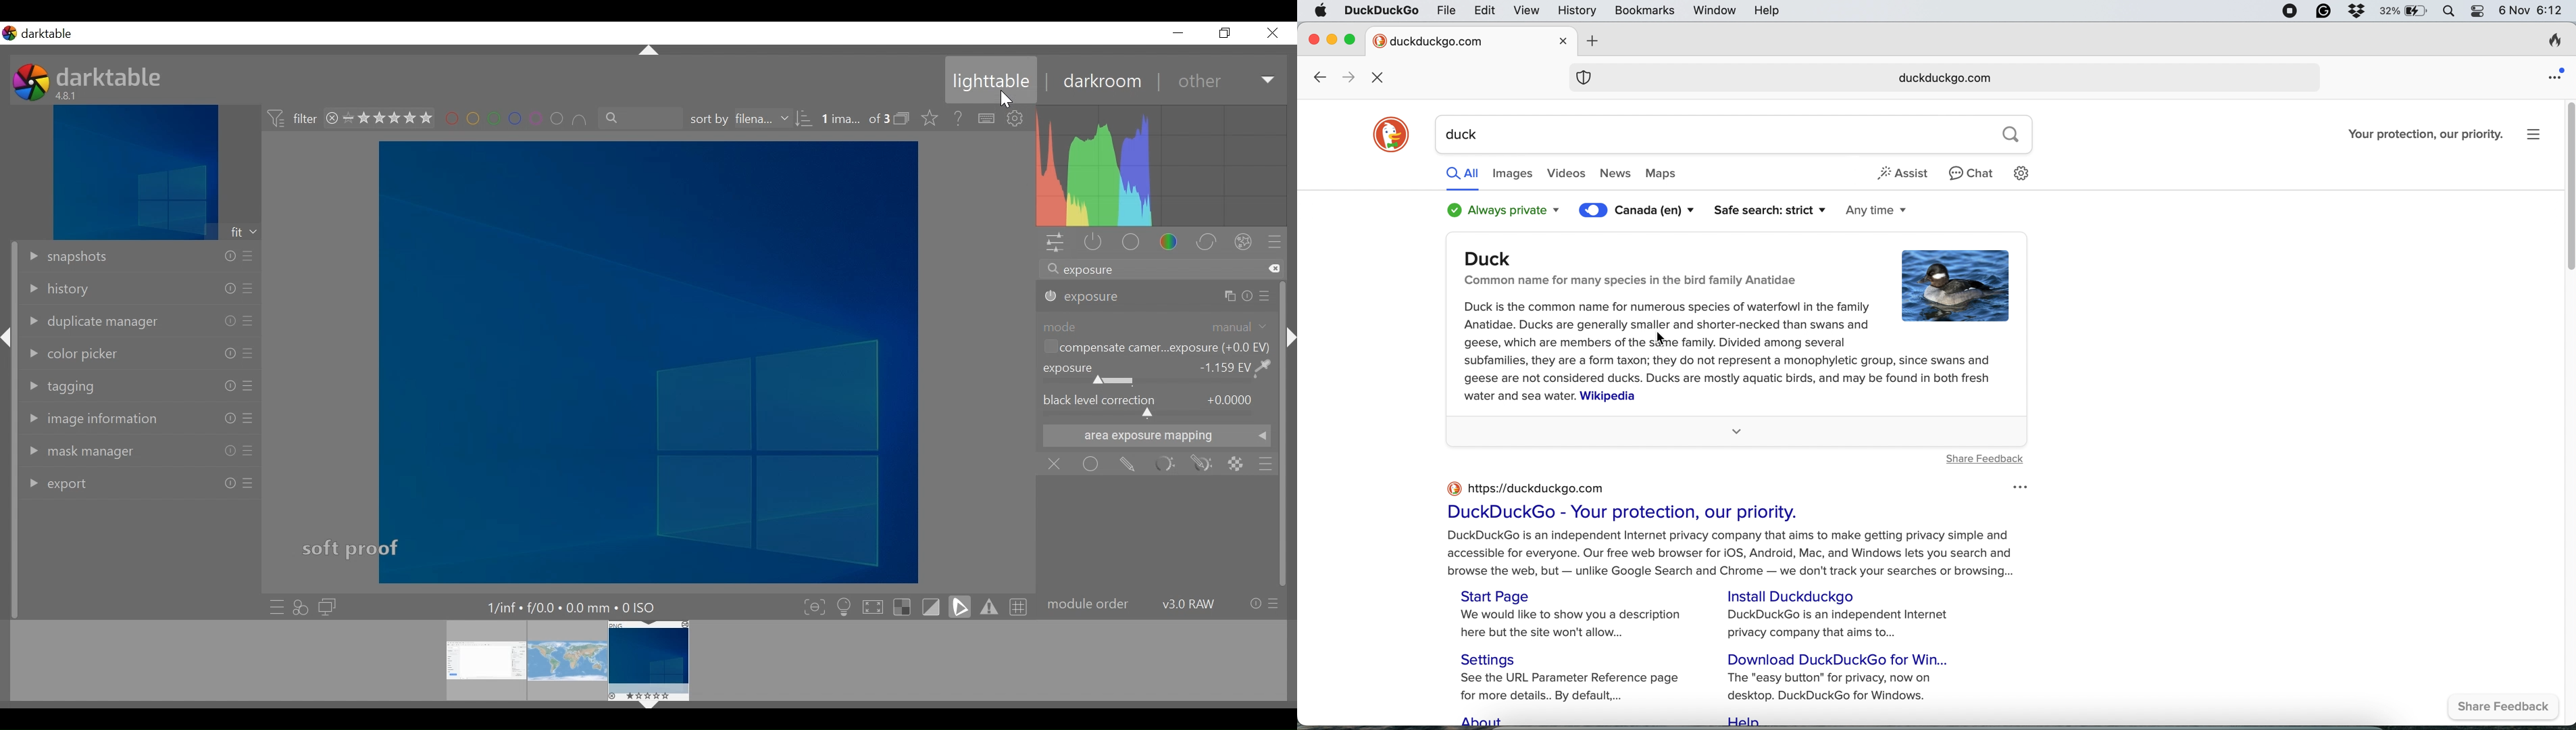 The width and height of the screenshot is (2576, 756). I want to click on refresh, so click(1381, 78).